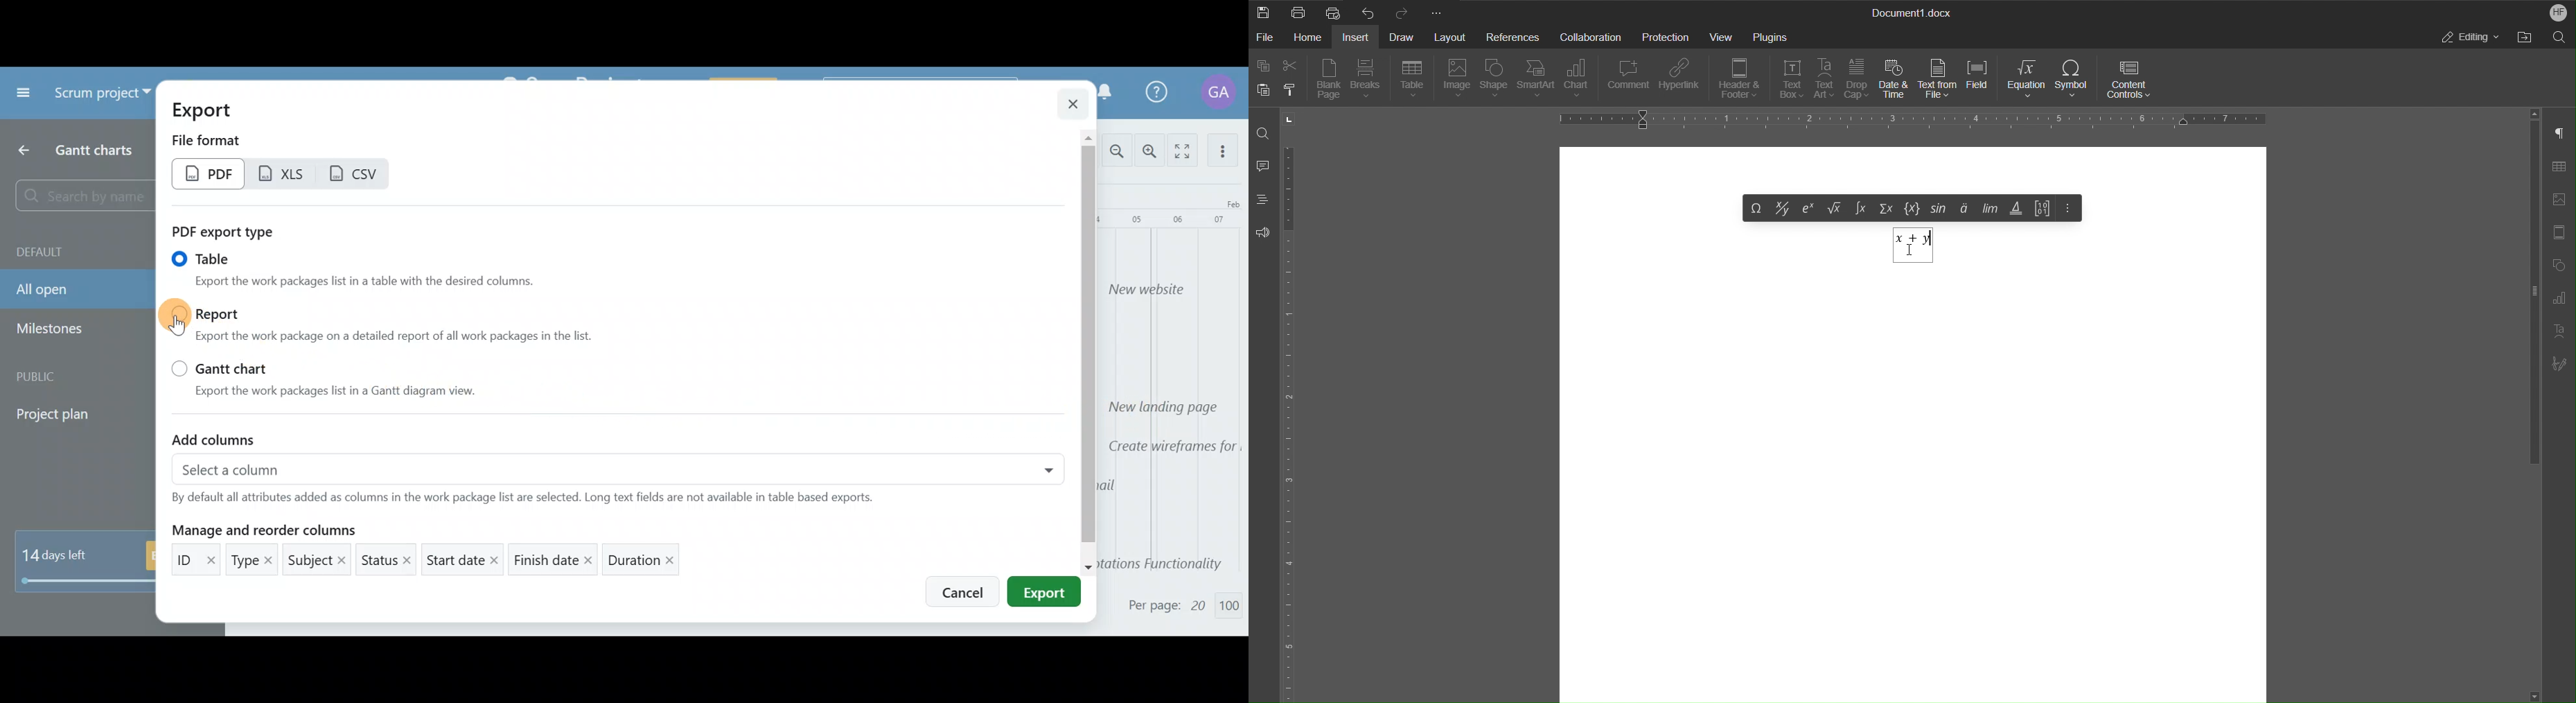  I want to click on Equation, so click(2026, 78).